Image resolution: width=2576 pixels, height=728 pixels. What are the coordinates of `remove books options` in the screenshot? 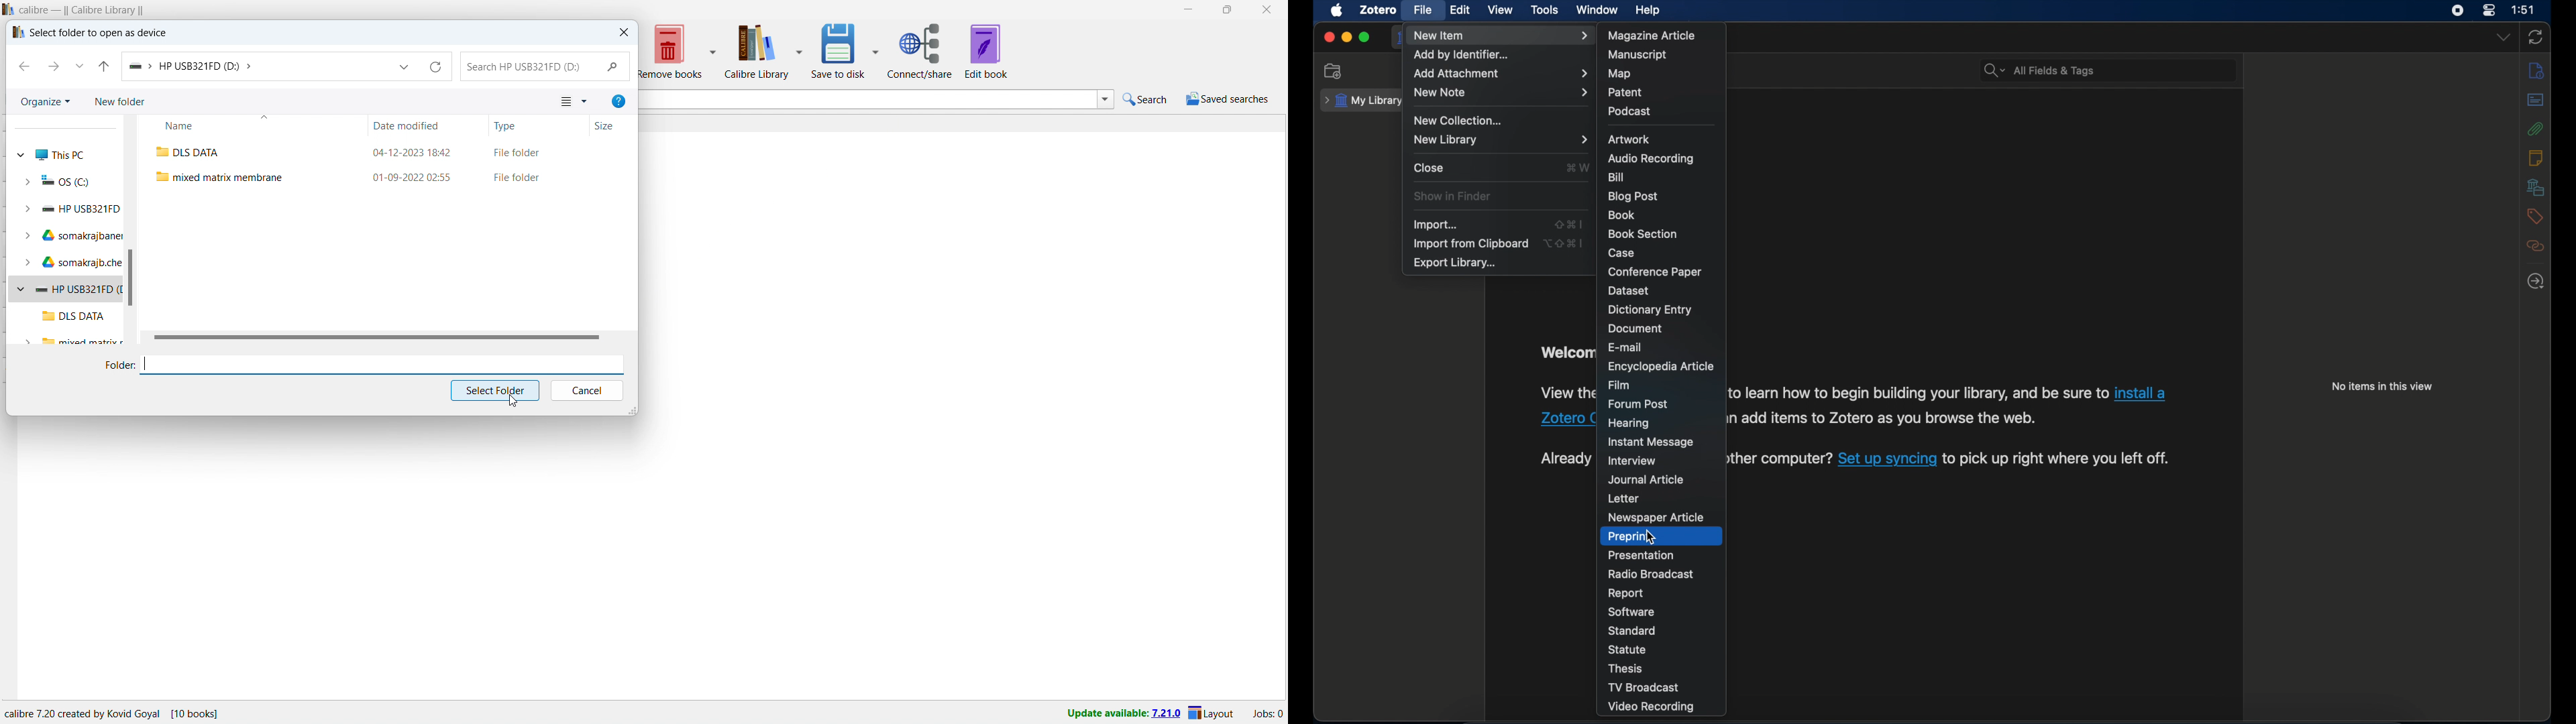 It's located at (713, 51).